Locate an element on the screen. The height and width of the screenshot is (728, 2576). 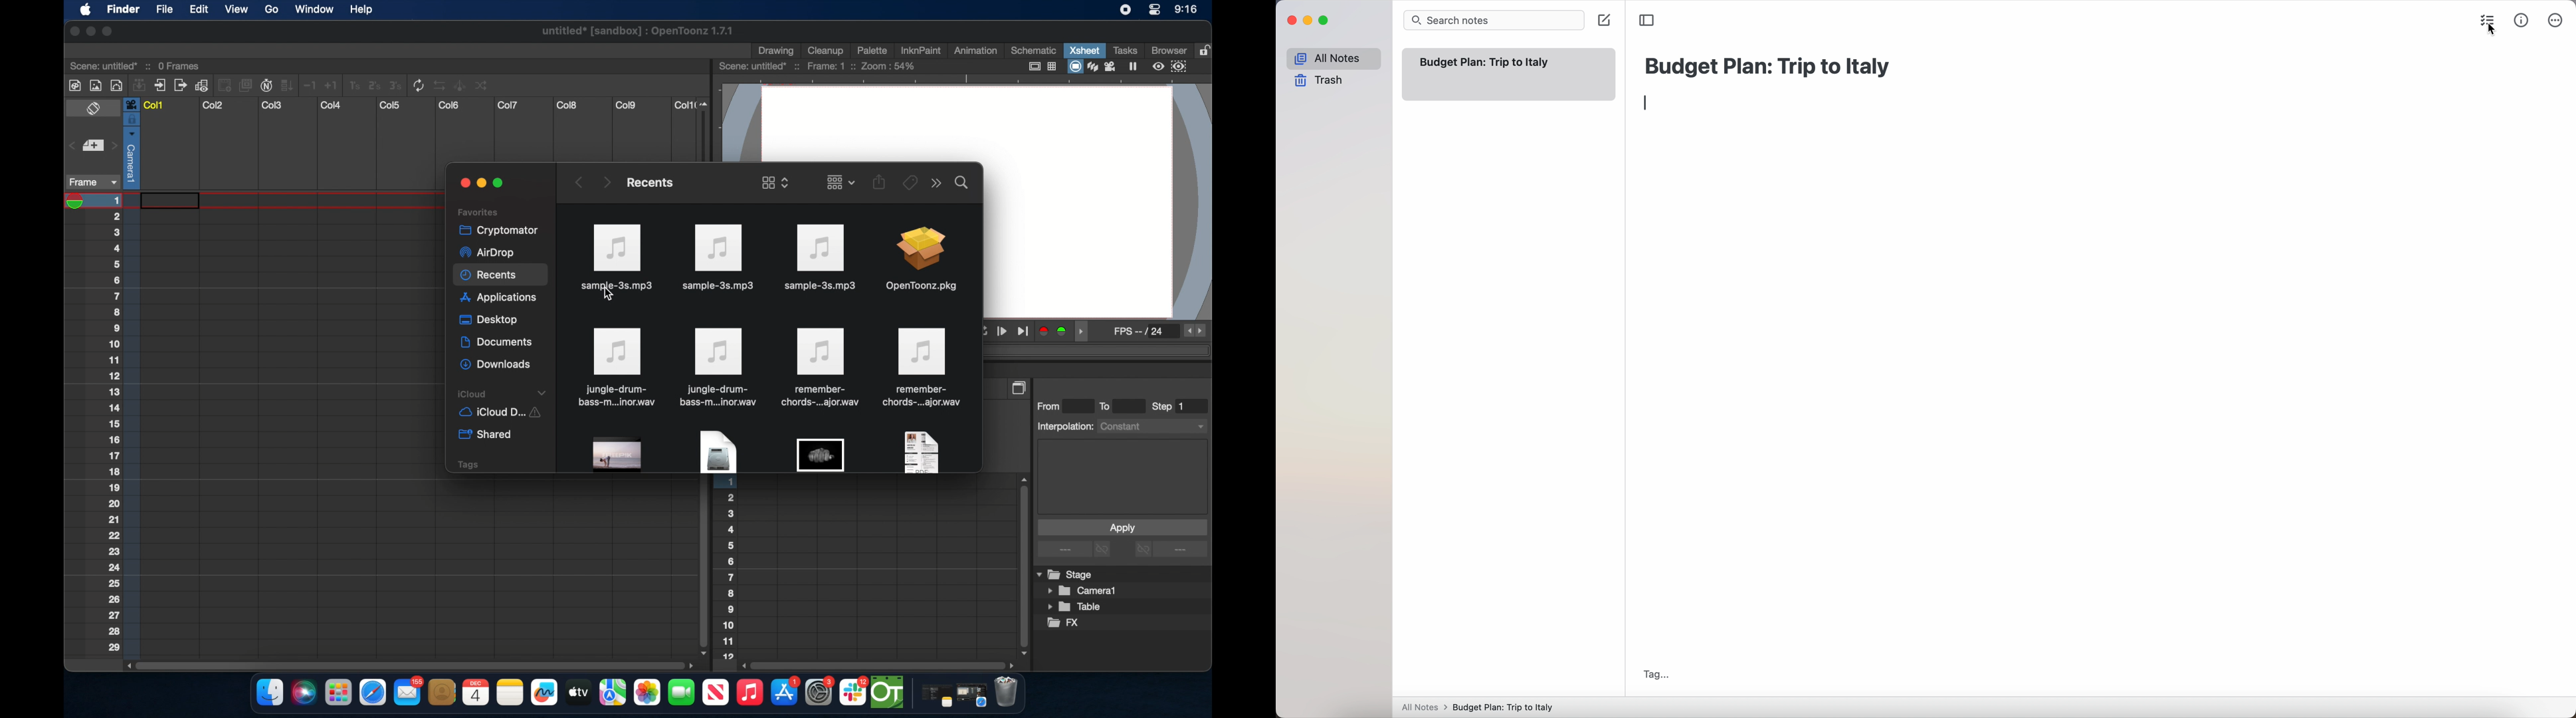
close Simplenote is located at coordinates (1291, 20).